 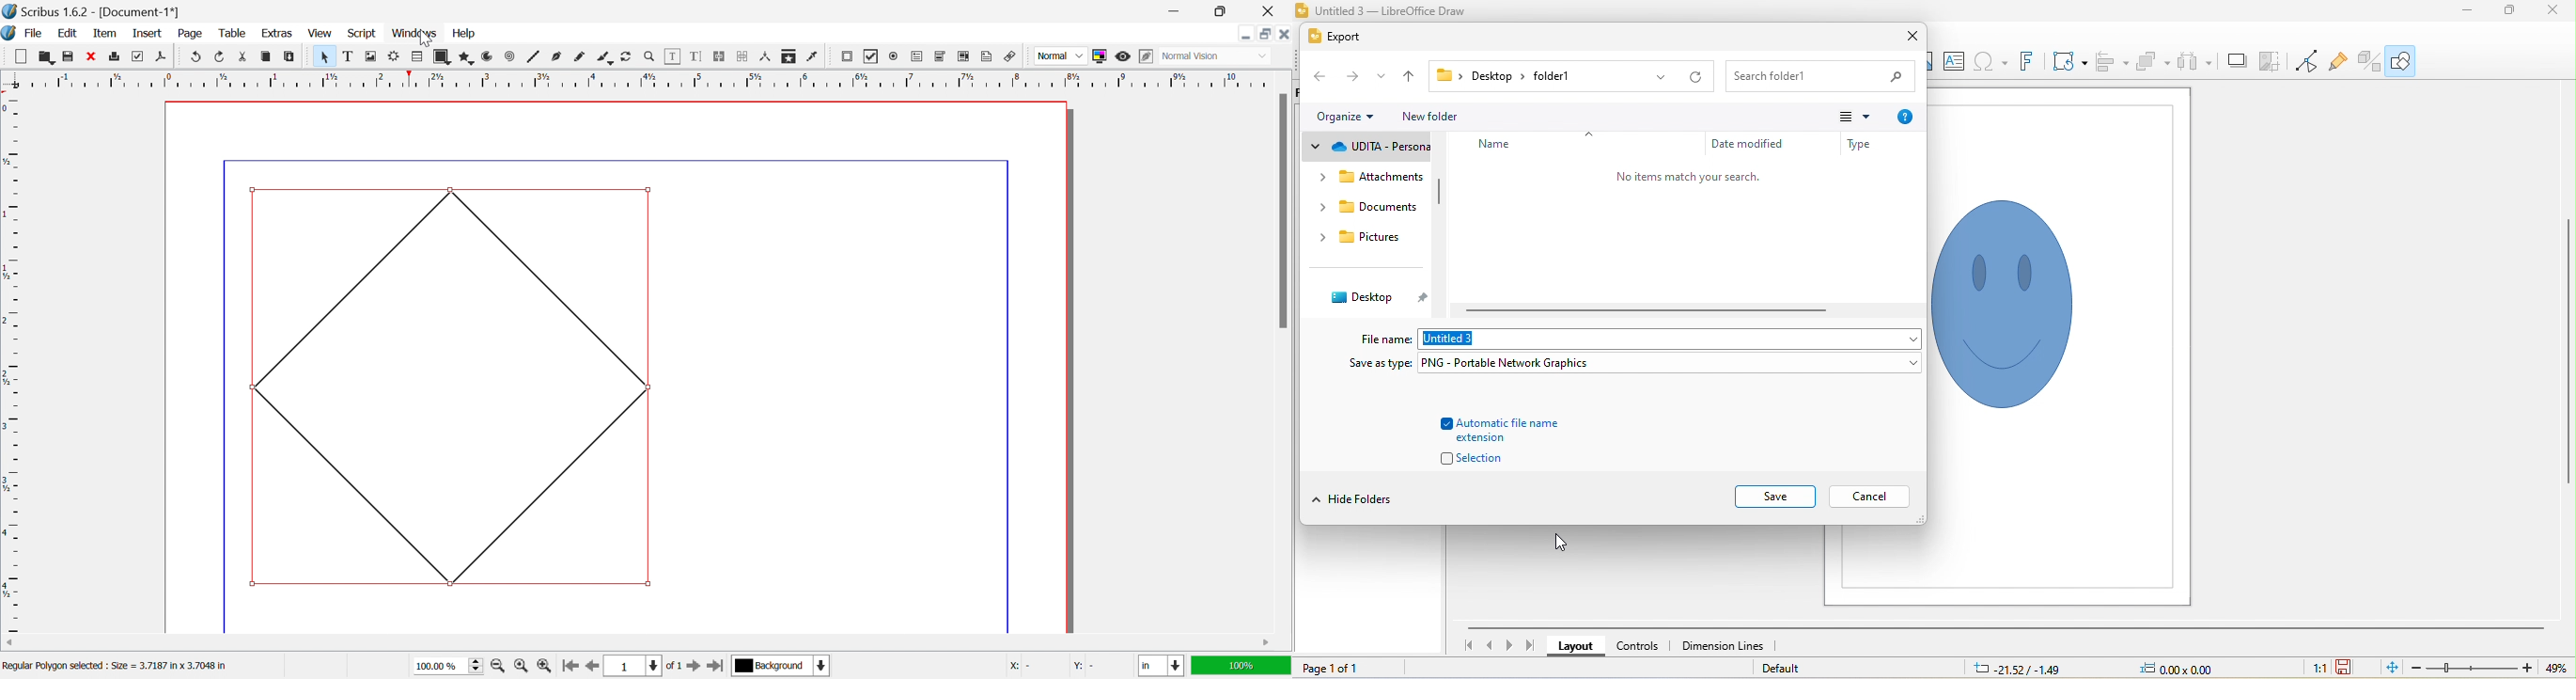 What do you see at coordinates (1779, 664) in the screenshot?
I see `default` at bounding box center [1779, 664].